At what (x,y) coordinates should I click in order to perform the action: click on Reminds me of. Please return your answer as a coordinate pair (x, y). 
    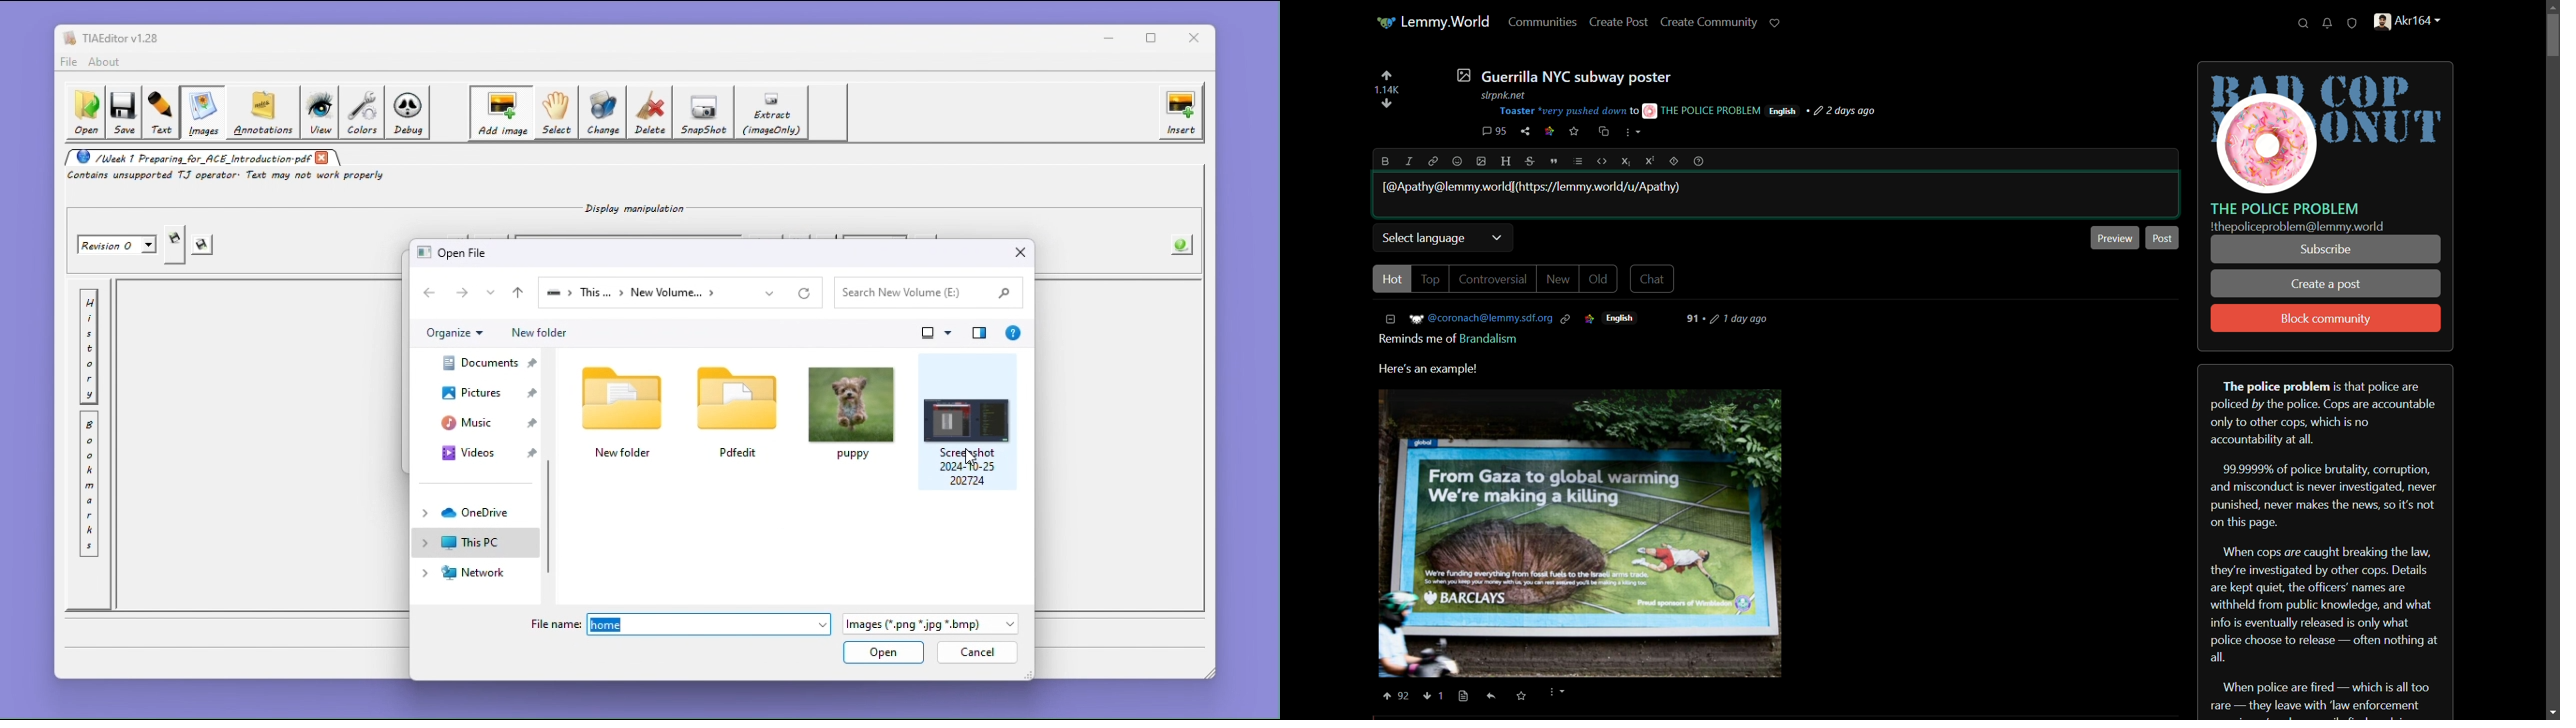
    Looking at the image, I should click on (1412, 339).